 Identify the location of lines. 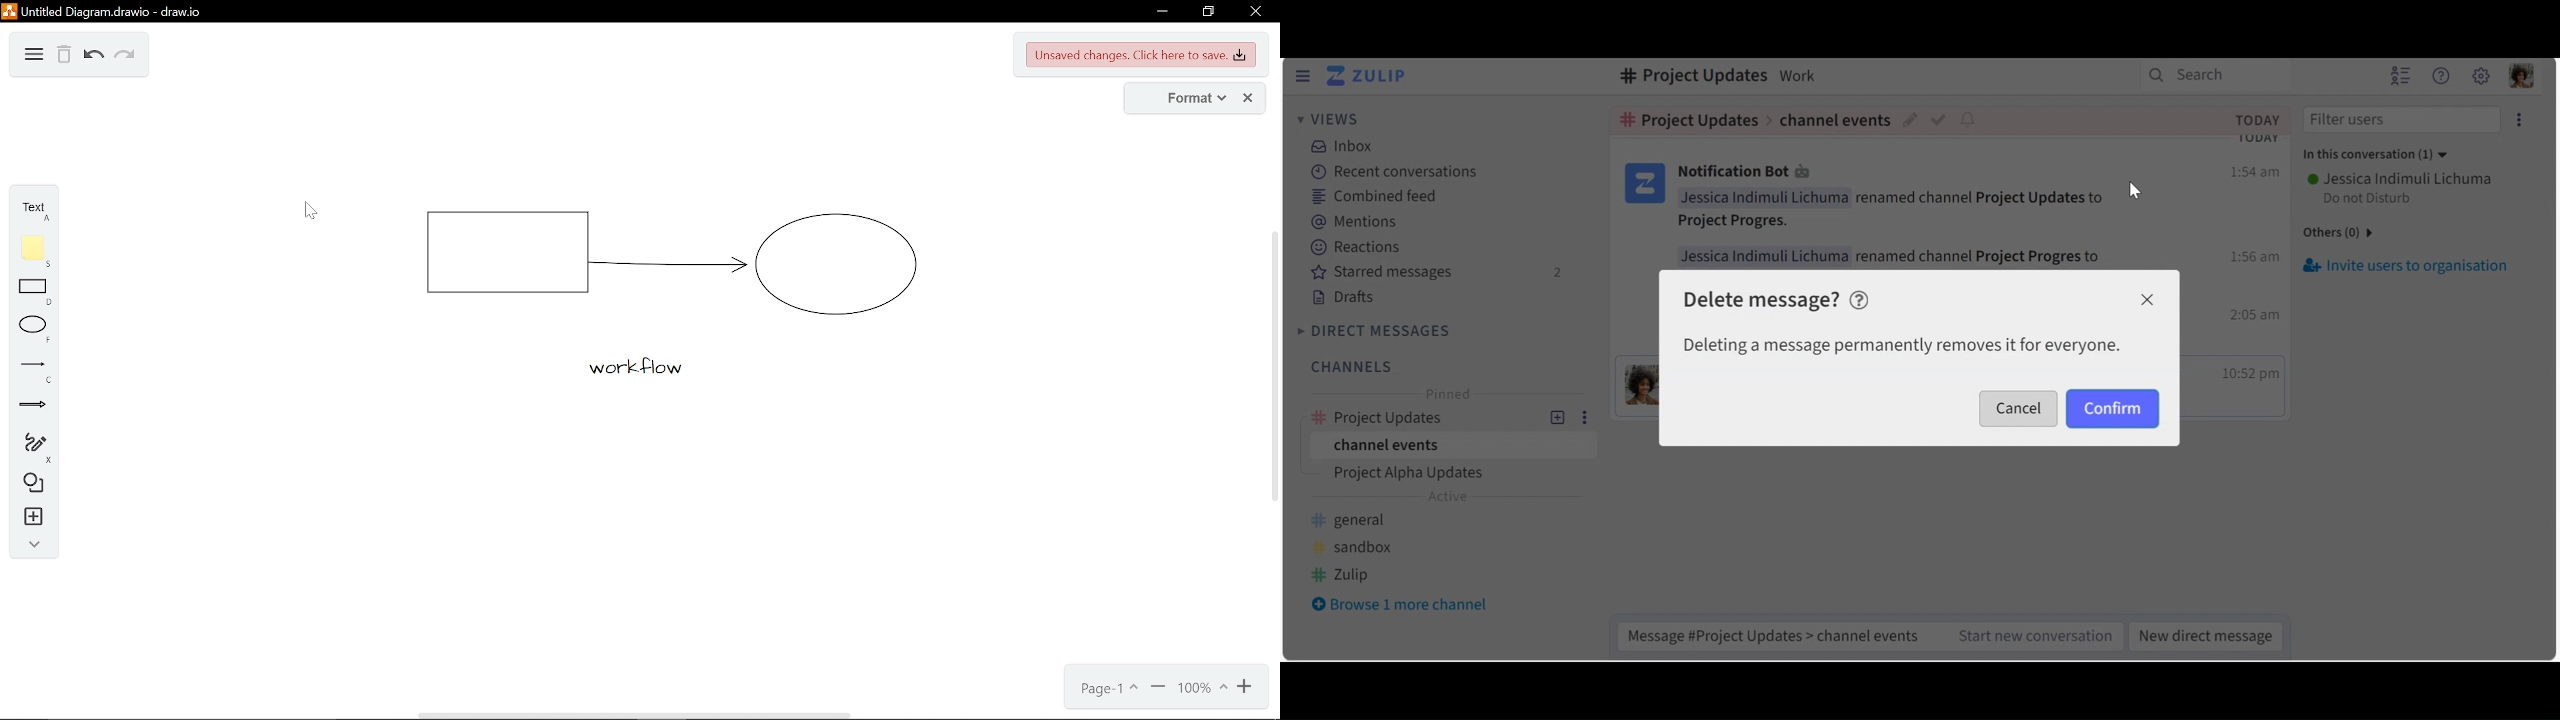
(34, 371).